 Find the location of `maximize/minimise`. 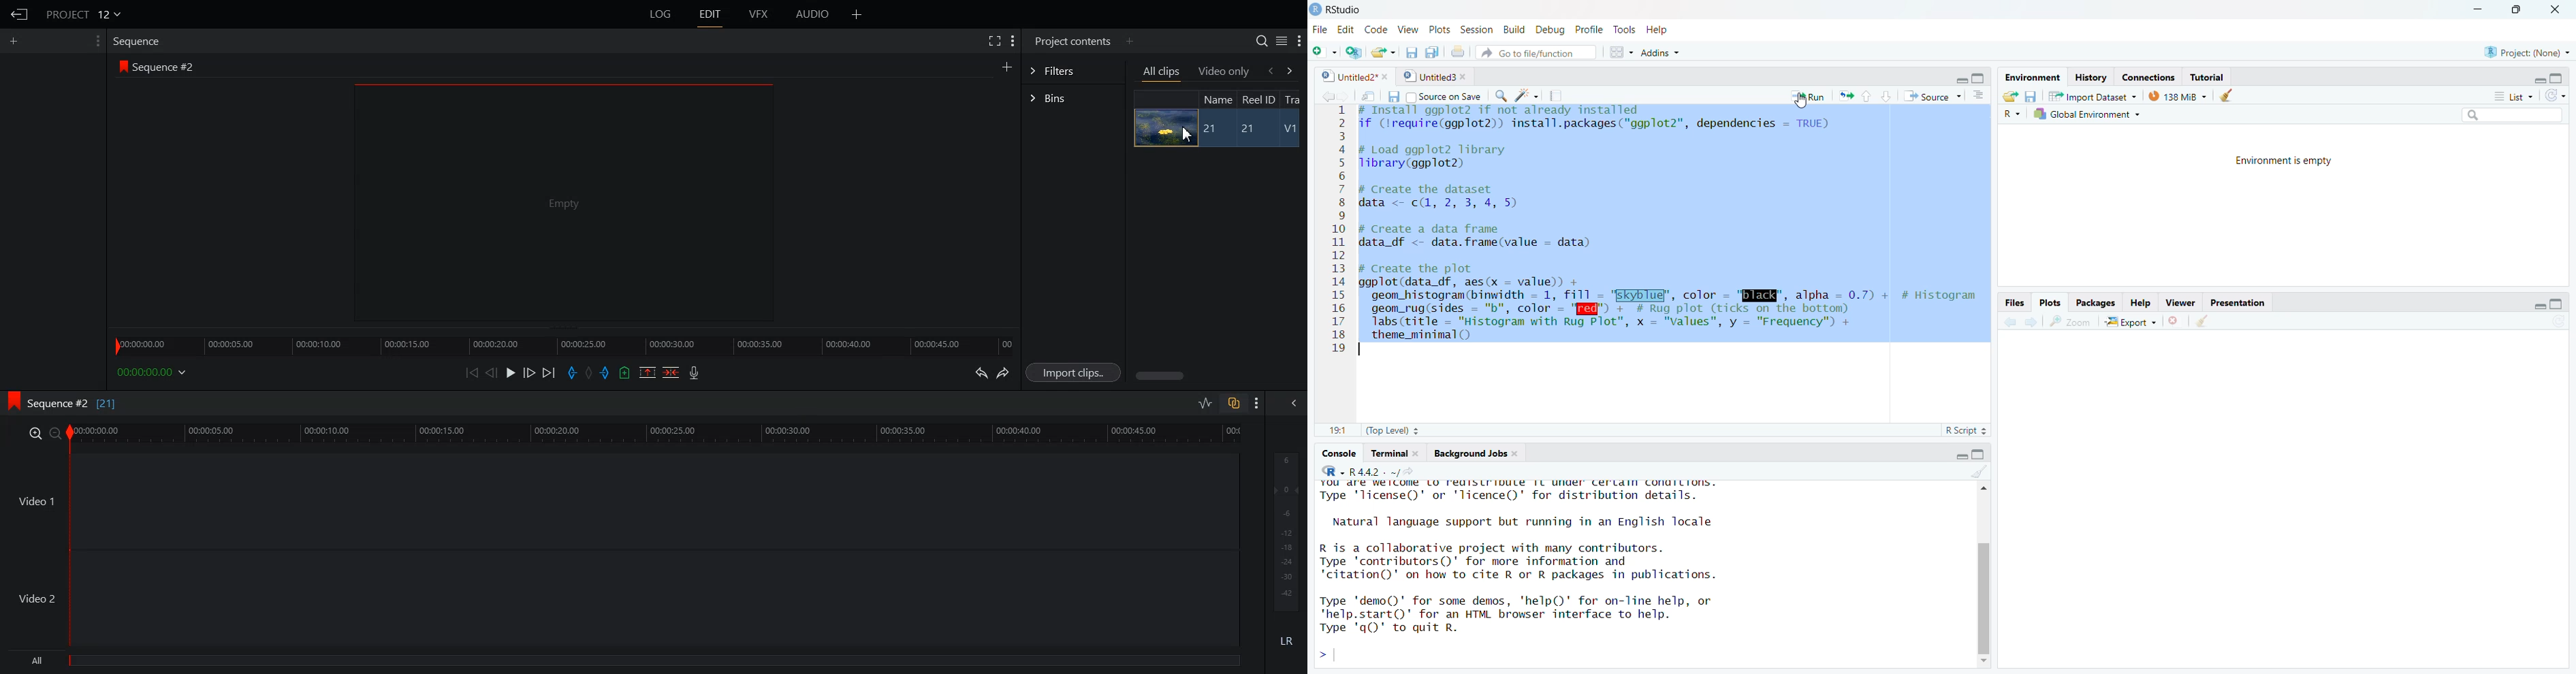

maximize/minimise is located at coordinates (1975, 456).